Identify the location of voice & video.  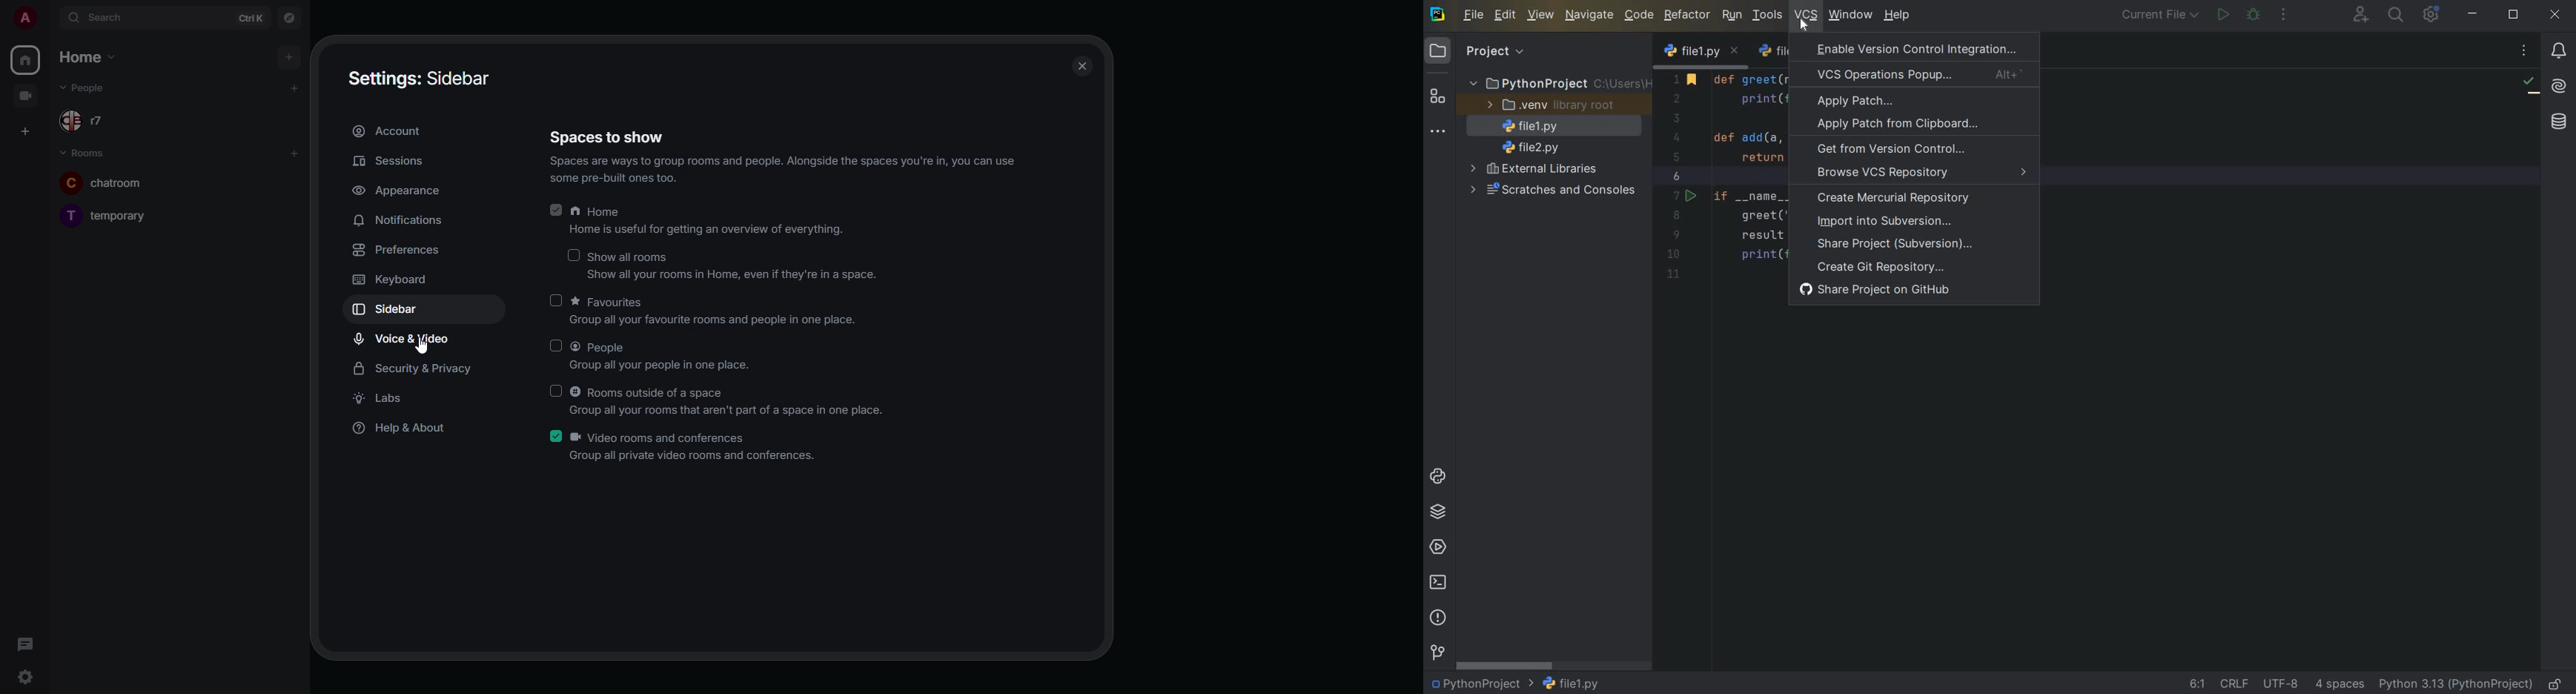
(405, 339).